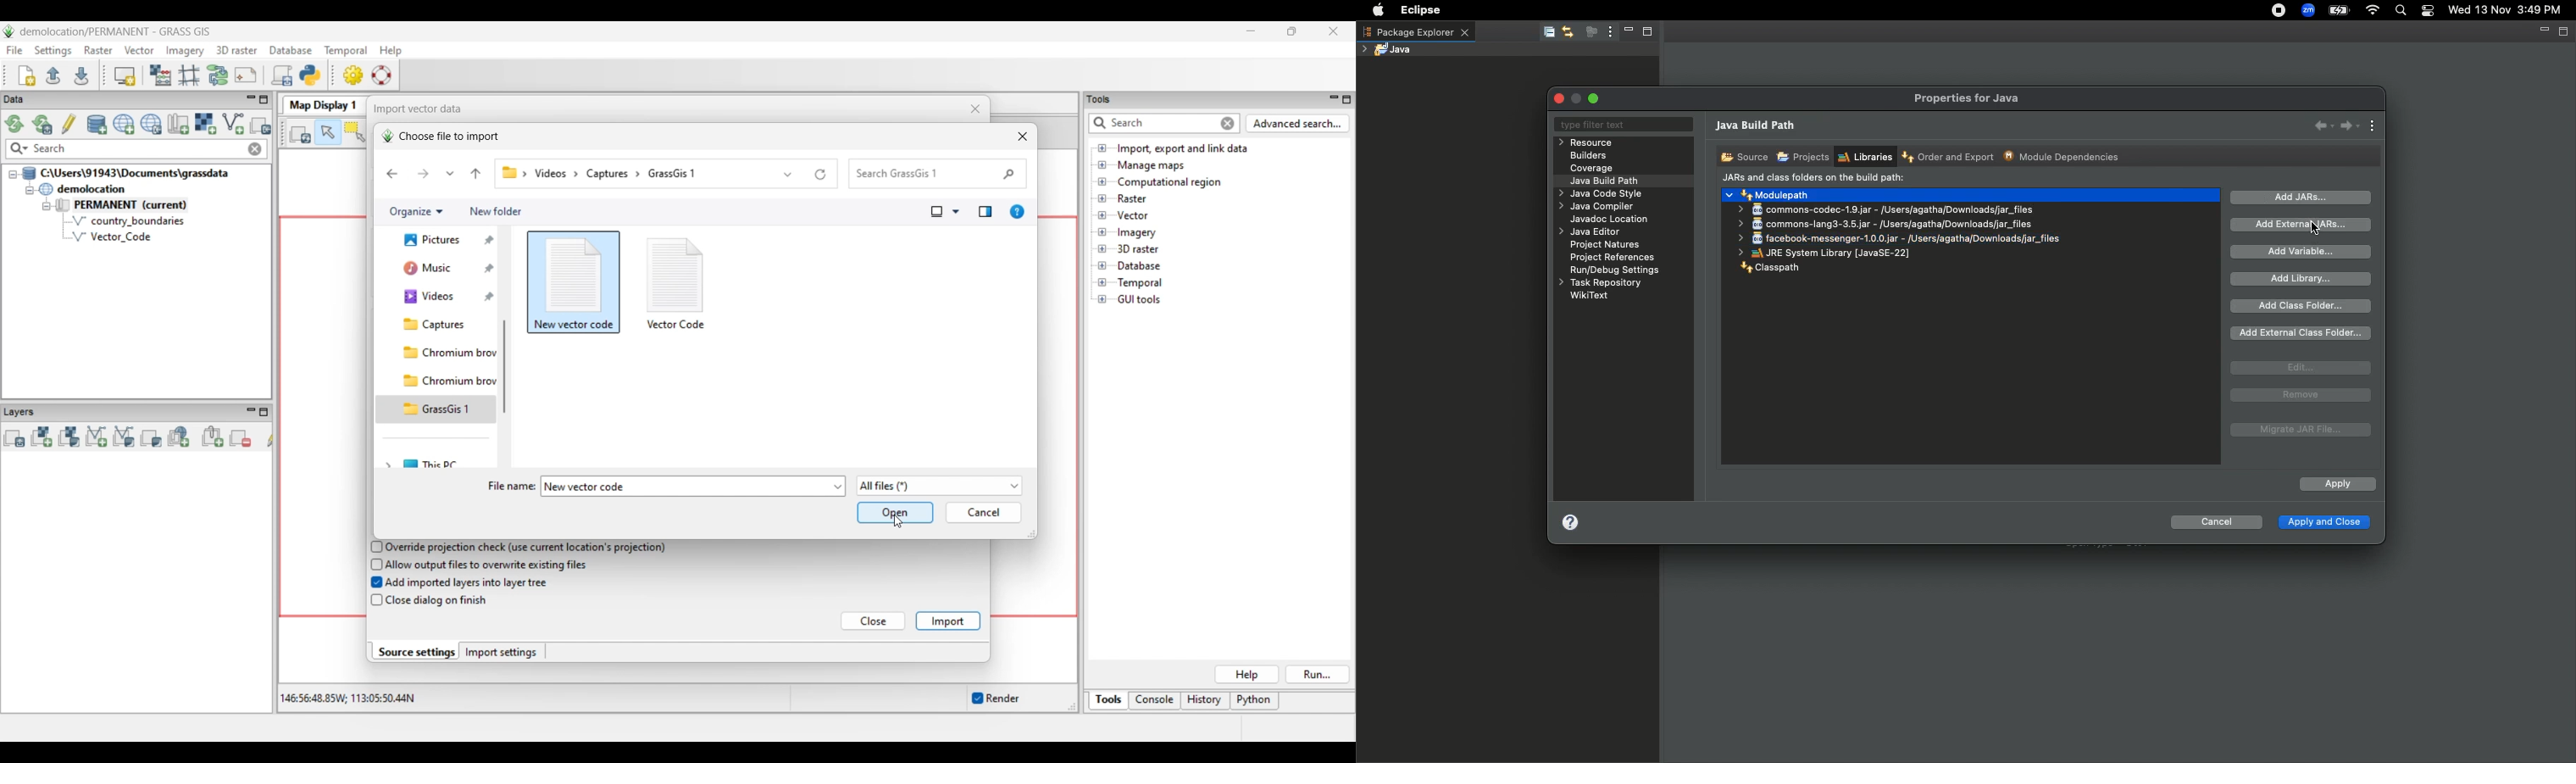  I want to click on Project references , so click(1614, 258).